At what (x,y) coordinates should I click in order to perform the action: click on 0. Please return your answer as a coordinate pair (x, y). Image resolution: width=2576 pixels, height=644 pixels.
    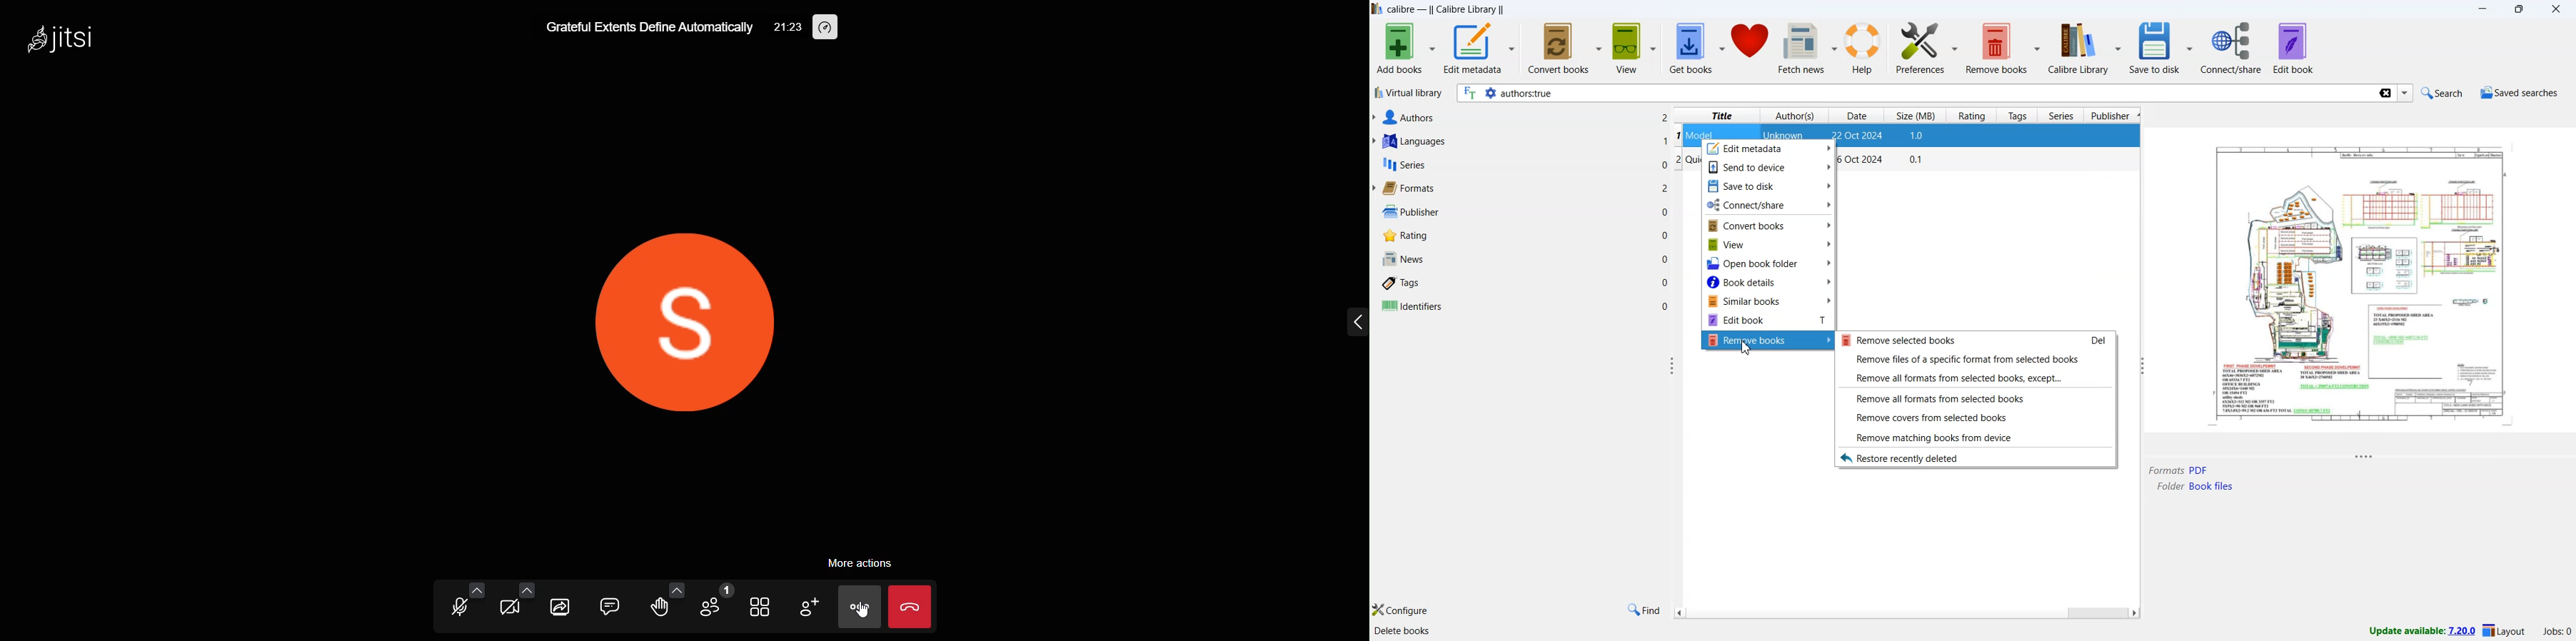
    Looking at the image, I should click on (1666, 259).